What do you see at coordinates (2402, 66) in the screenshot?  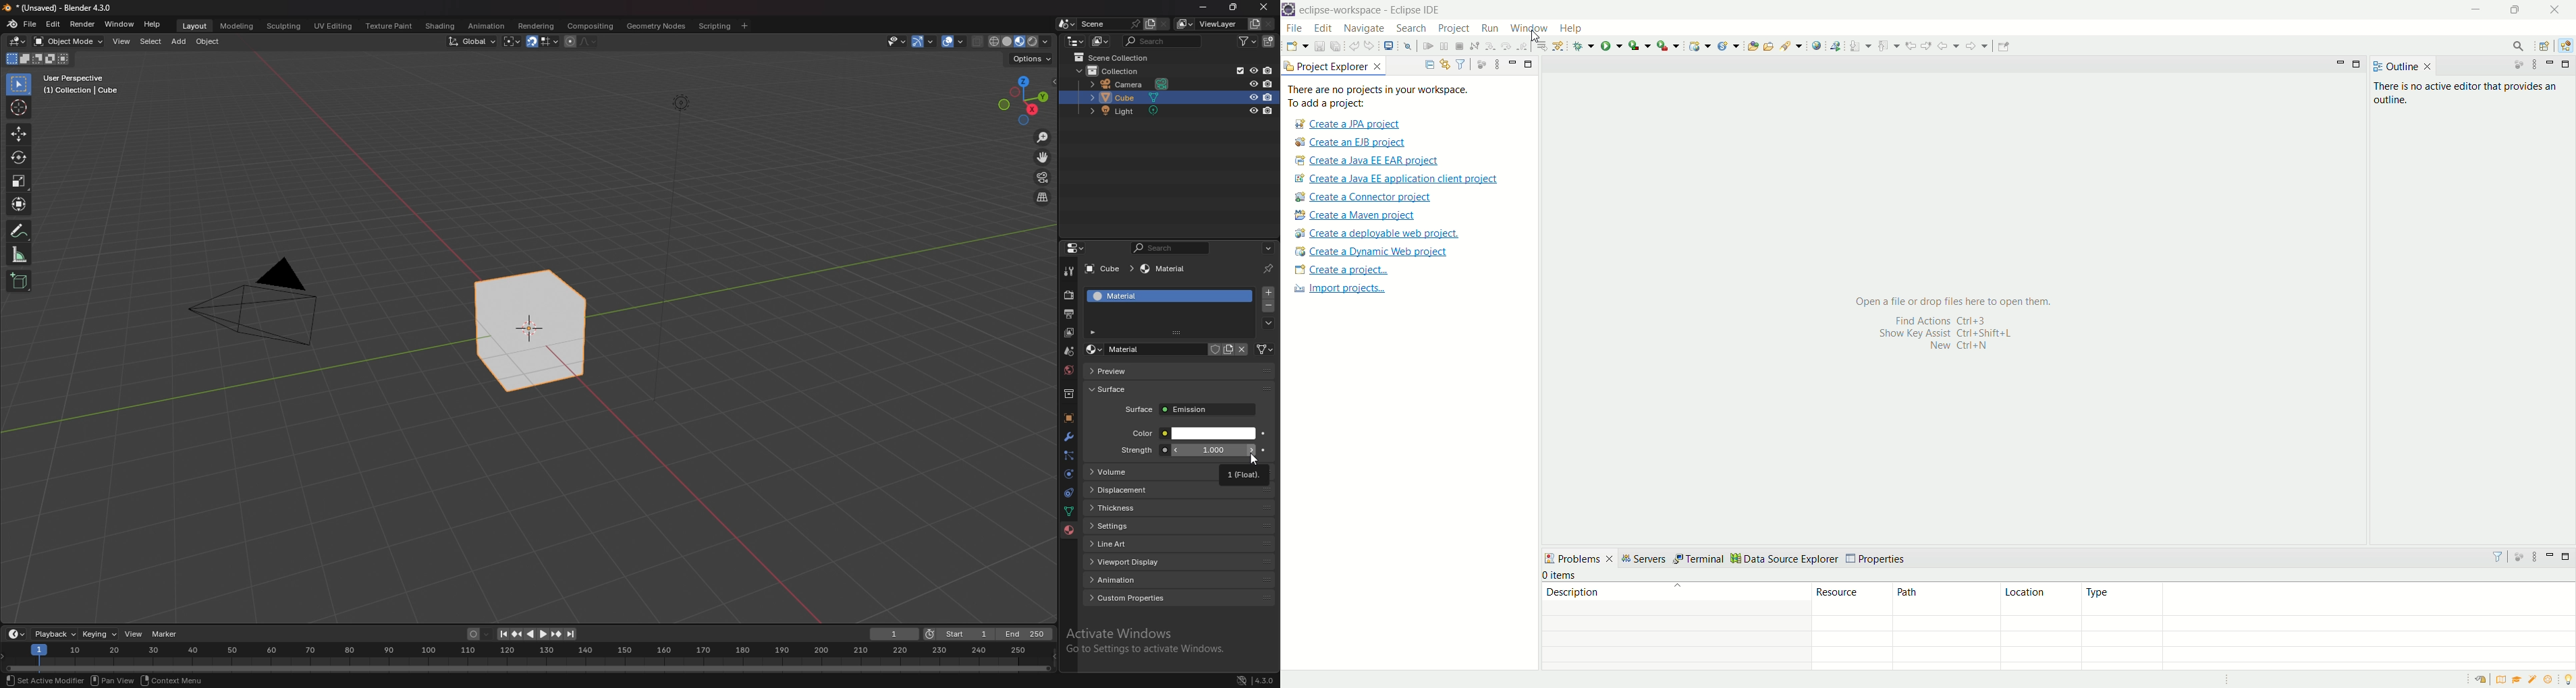 I see `outline` at bounding box center [2402, 66].